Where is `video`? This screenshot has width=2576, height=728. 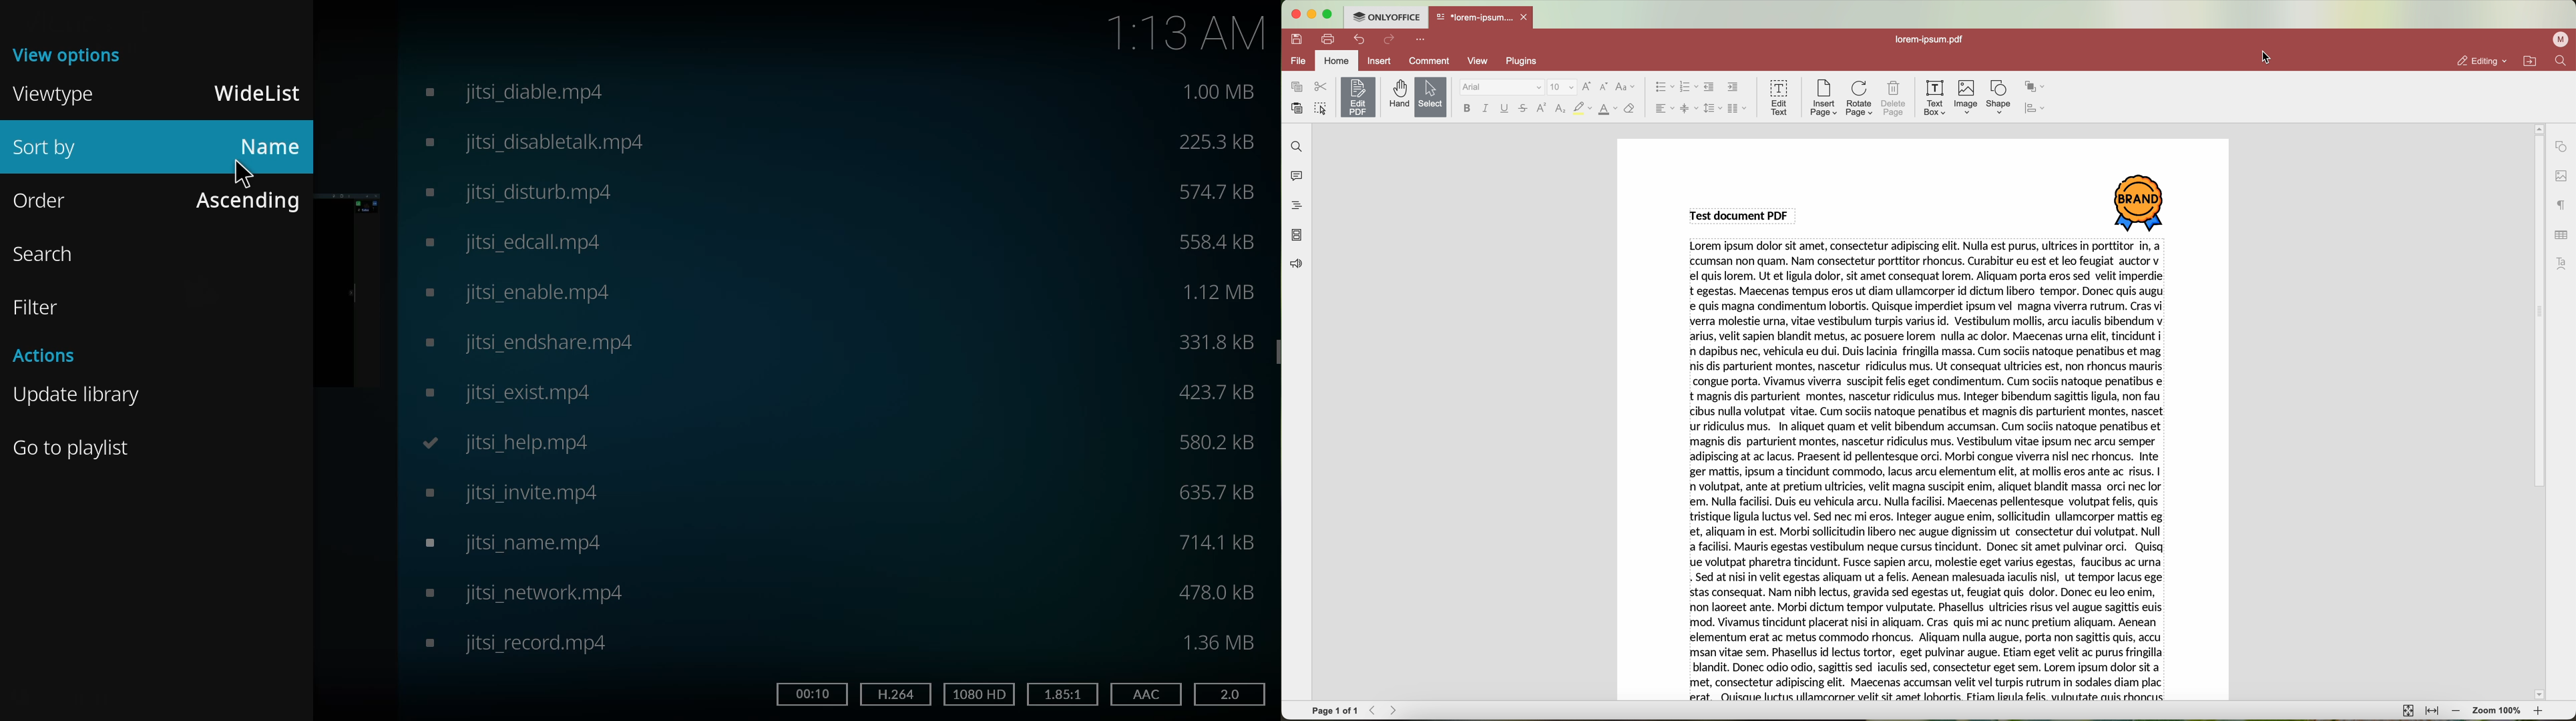 video is located at coordinates (503, 442).